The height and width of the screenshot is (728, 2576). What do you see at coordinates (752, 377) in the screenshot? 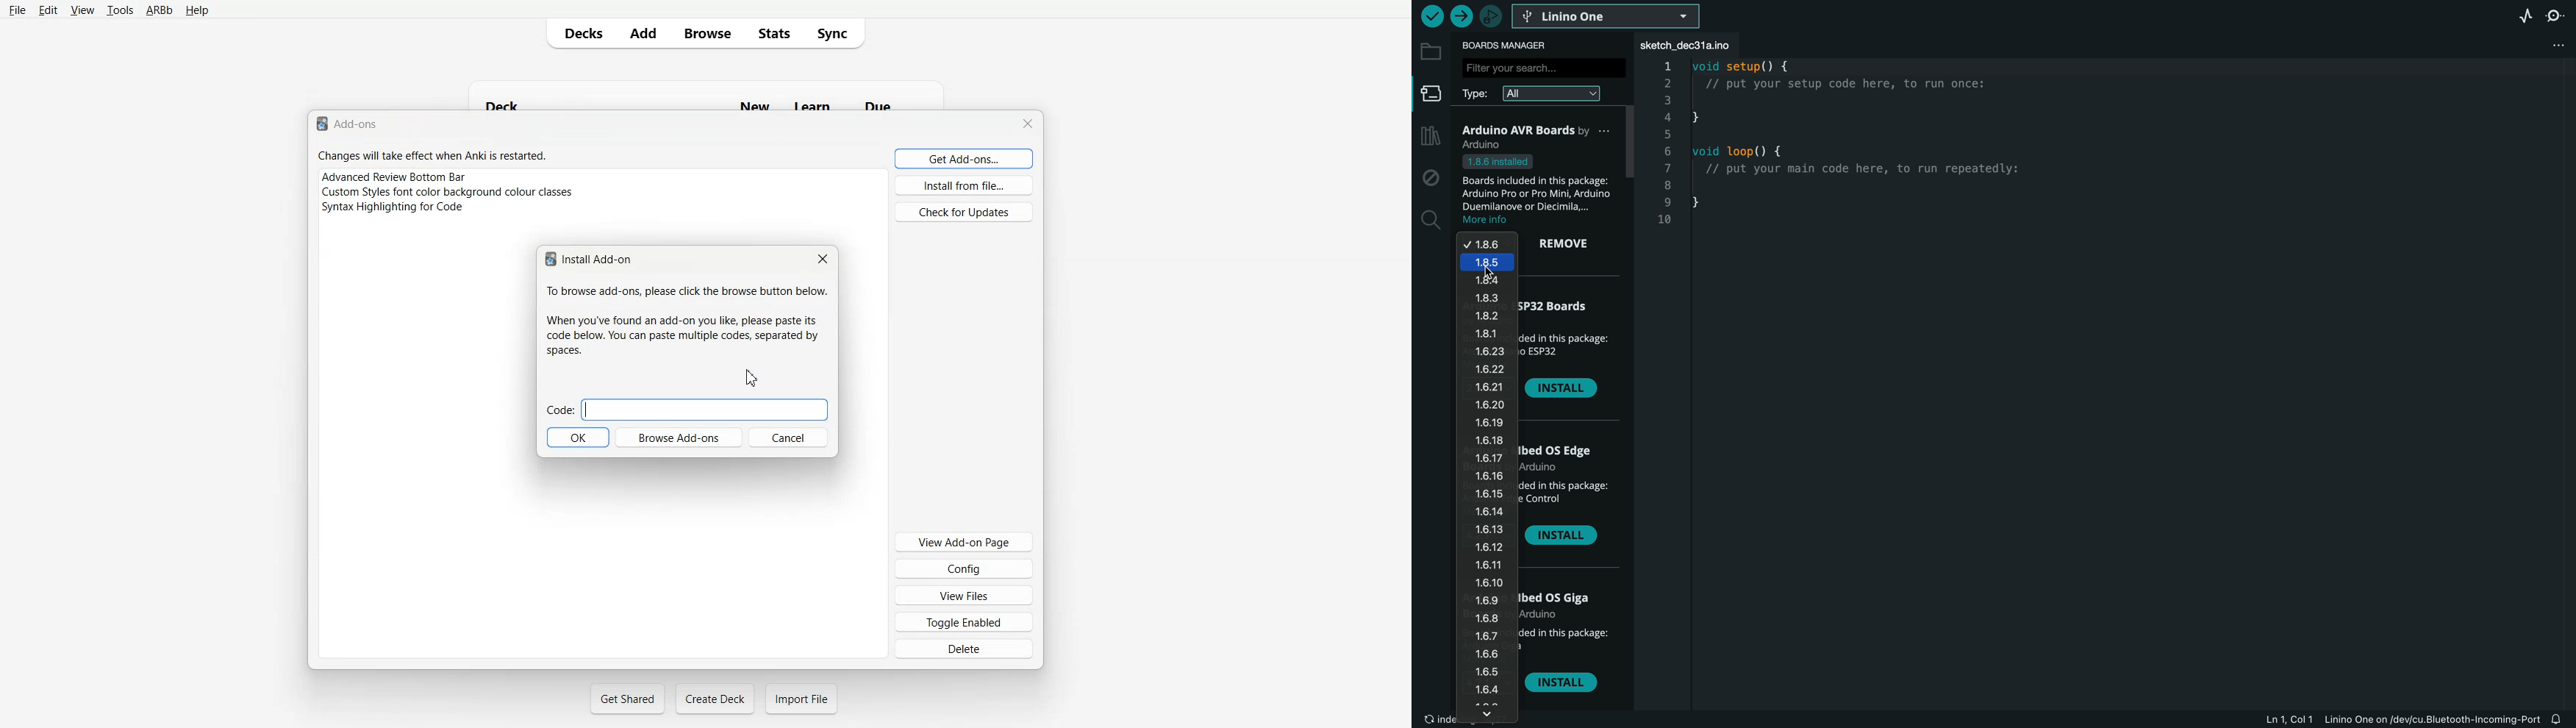
I see `Cursor` at bounding box center [752, 377].